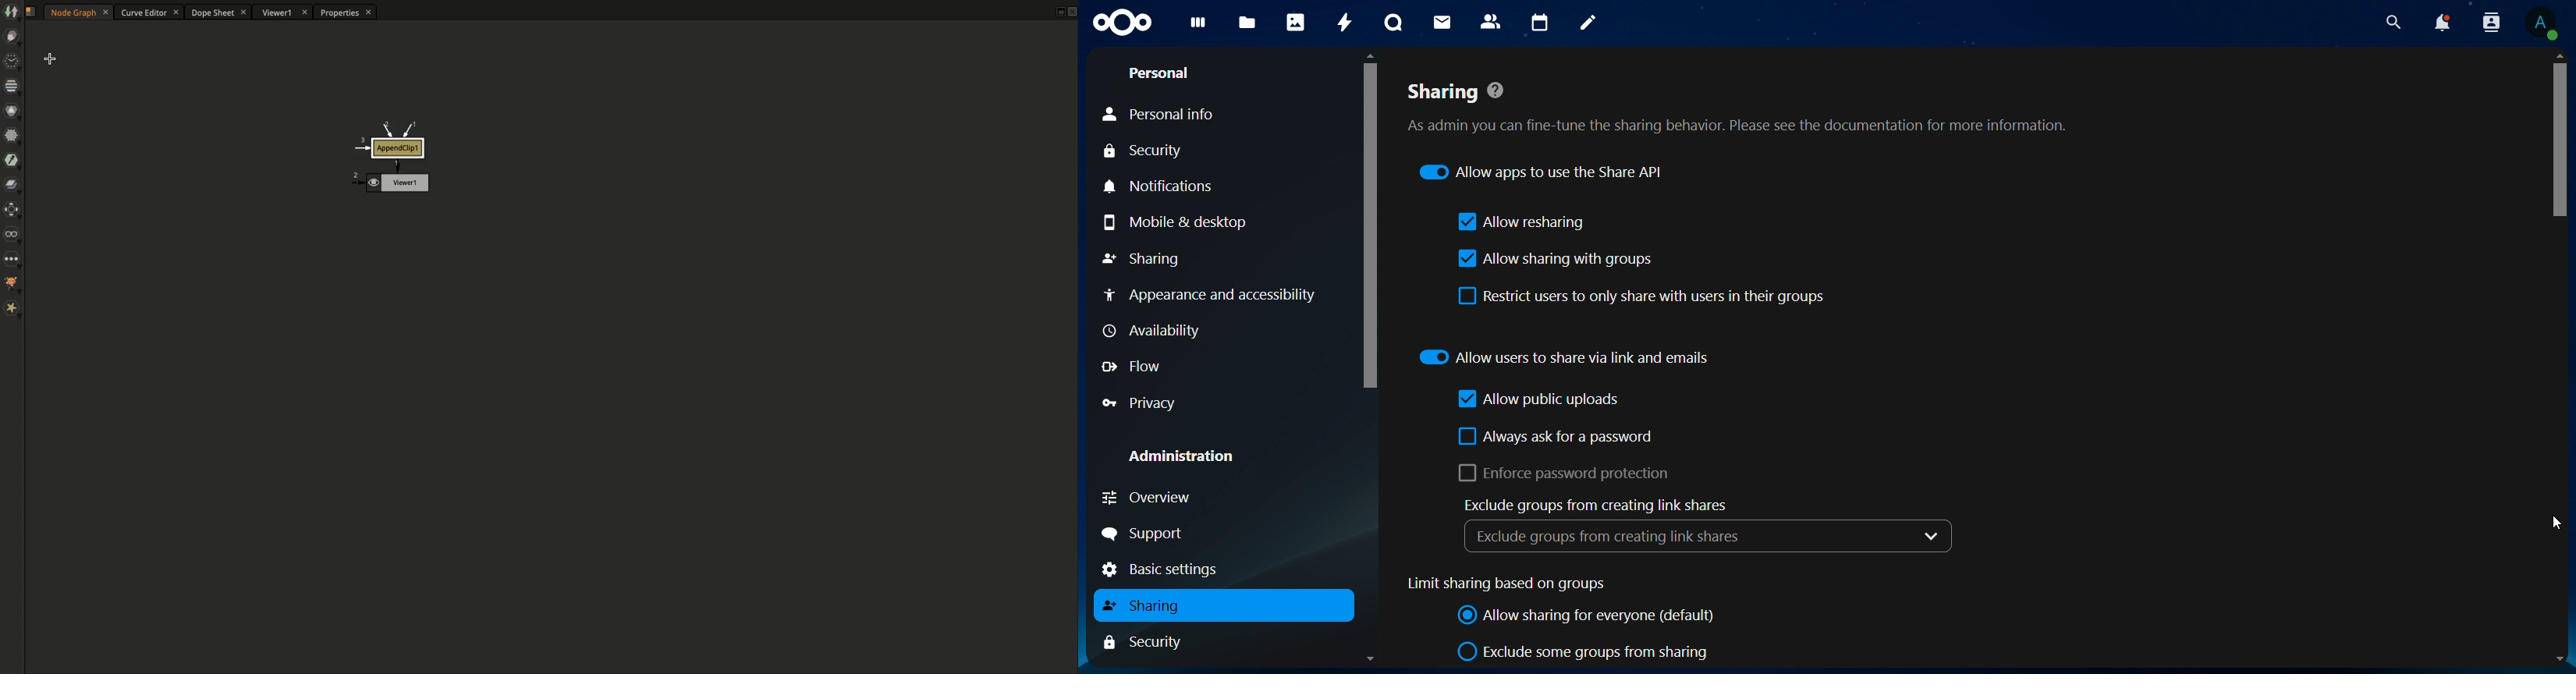 The image size is (2576, 700). Describe the element at coordinates (1166, 569) in the screenshot. I see `basic settings` at that location.